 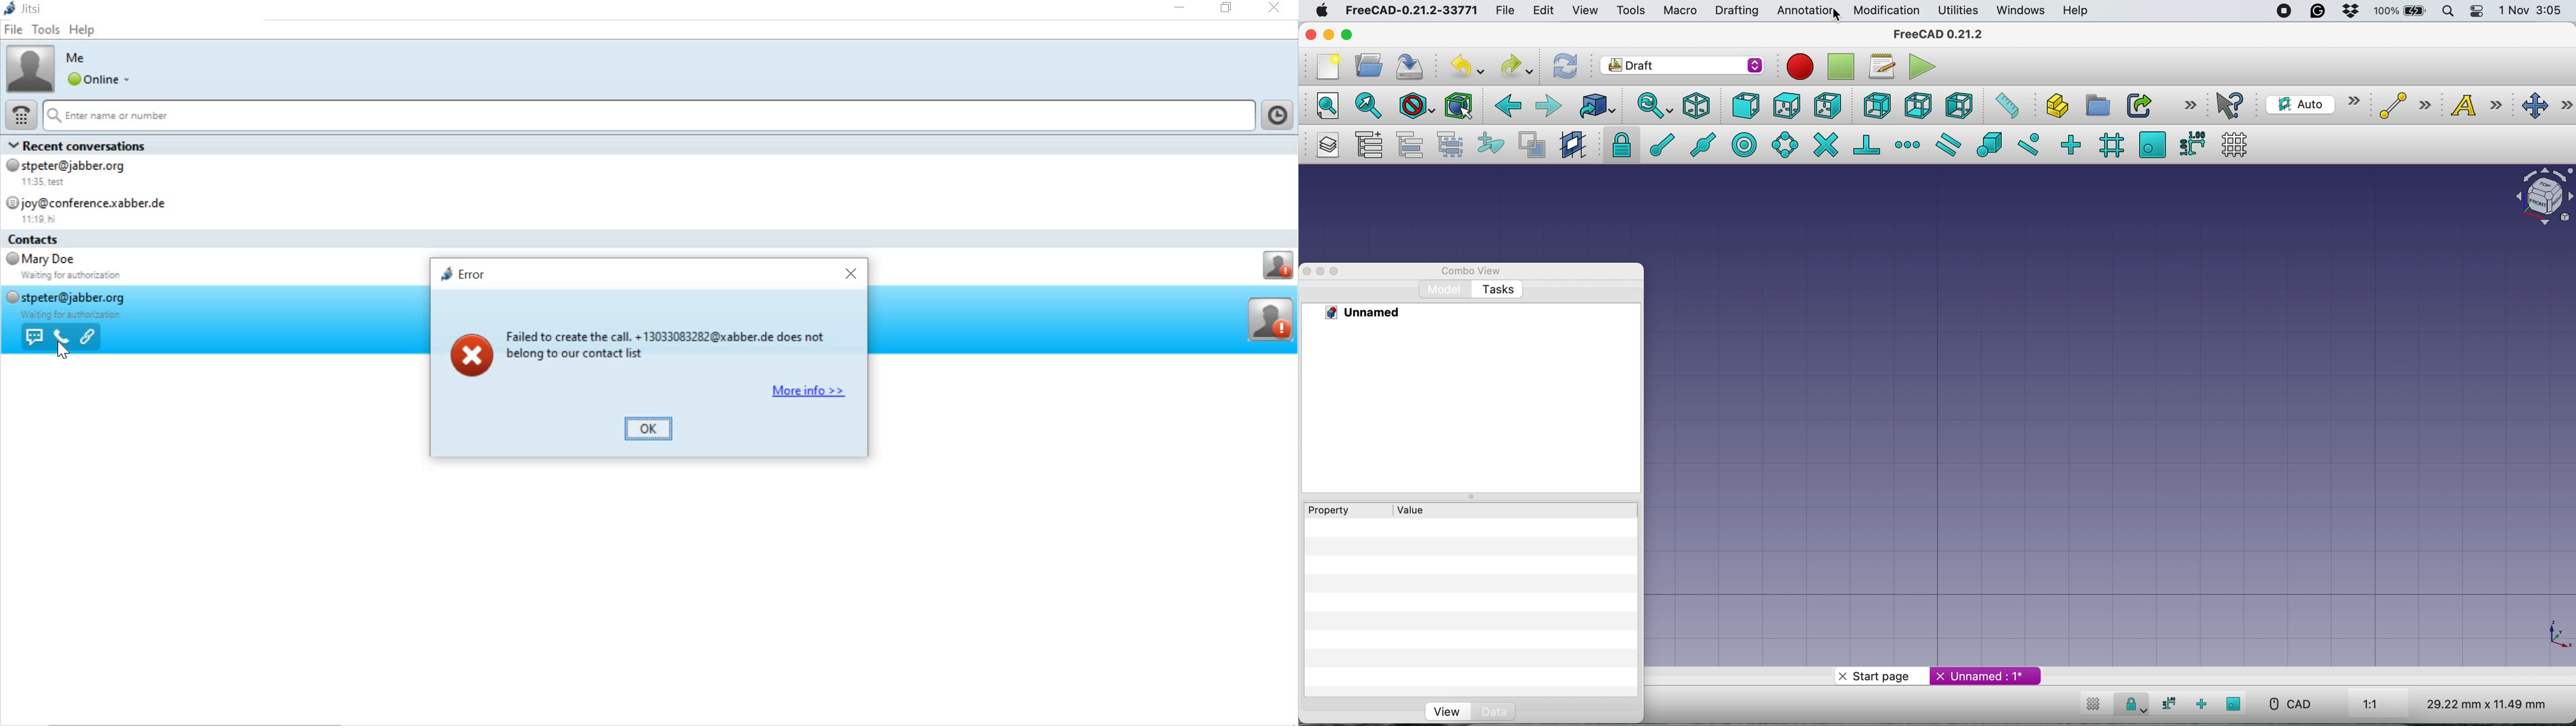 What do you see at coordinates (66, 268) in the screenshot?
I see ` Mary Doe Waiting for authorizaton` at bounding box center [66, 268].